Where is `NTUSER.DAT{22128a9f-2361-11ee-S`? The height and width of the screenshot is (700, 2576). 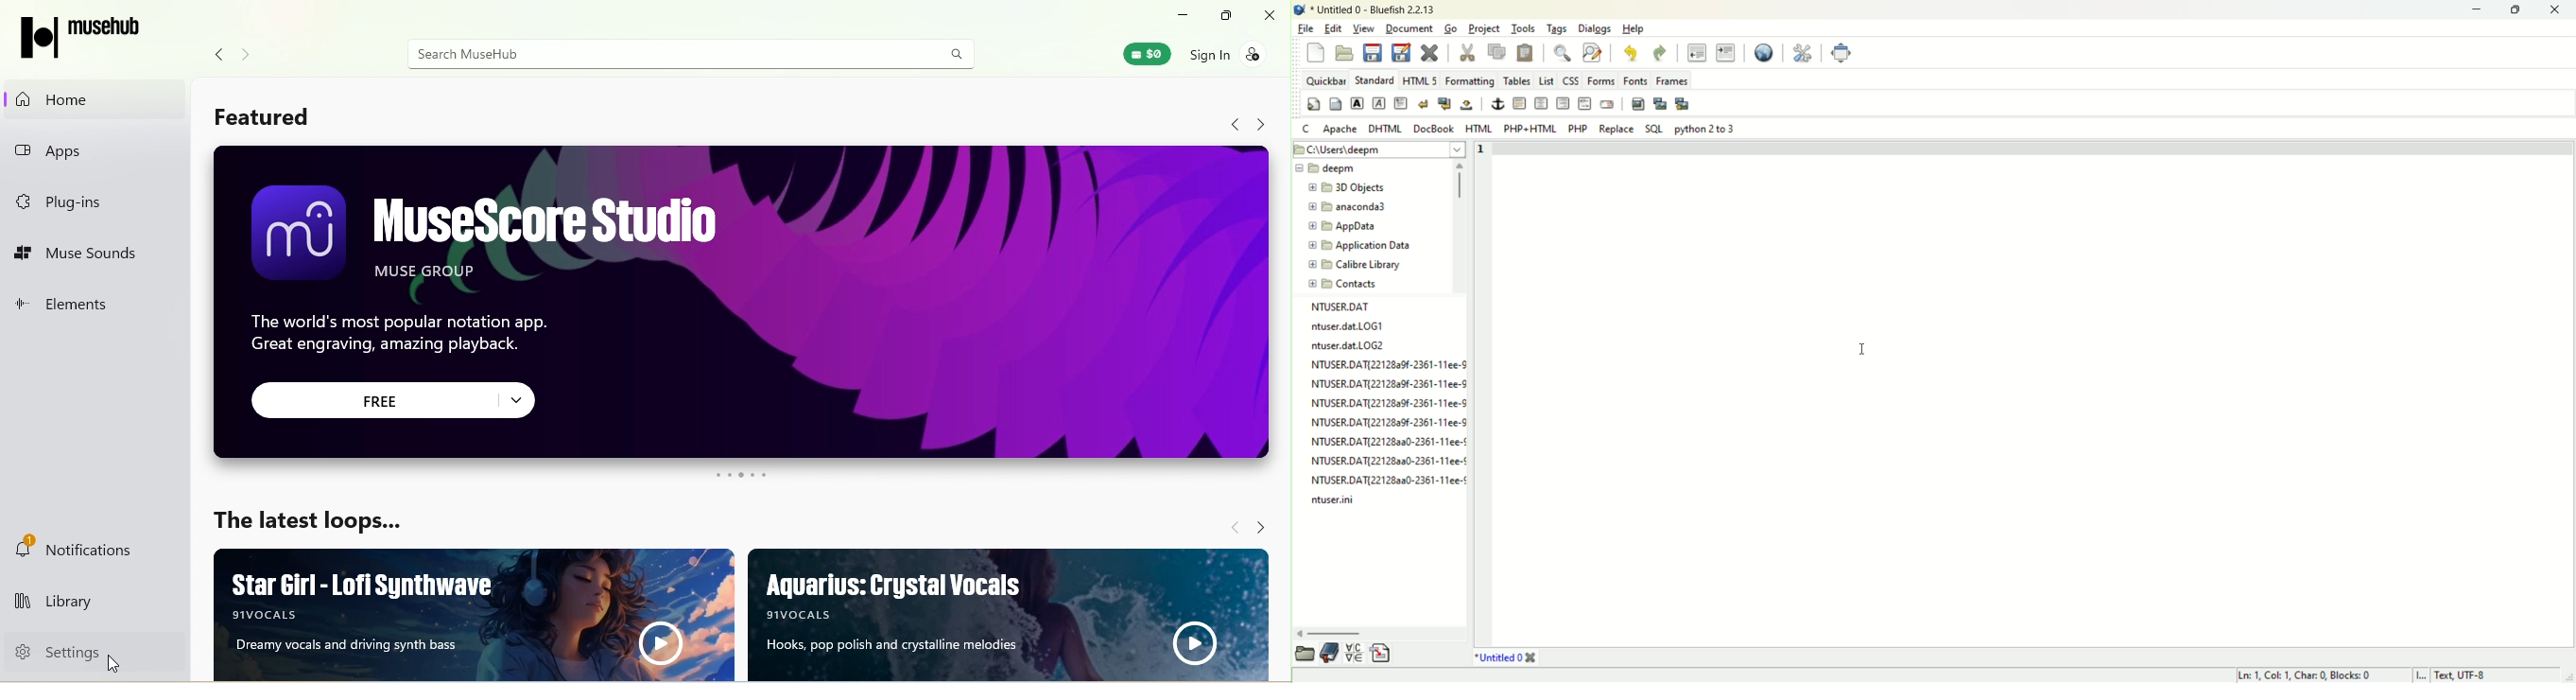 NTUSER.DAT{22128a9f-2361-11ee-S is located at coordinates (1385, 382).